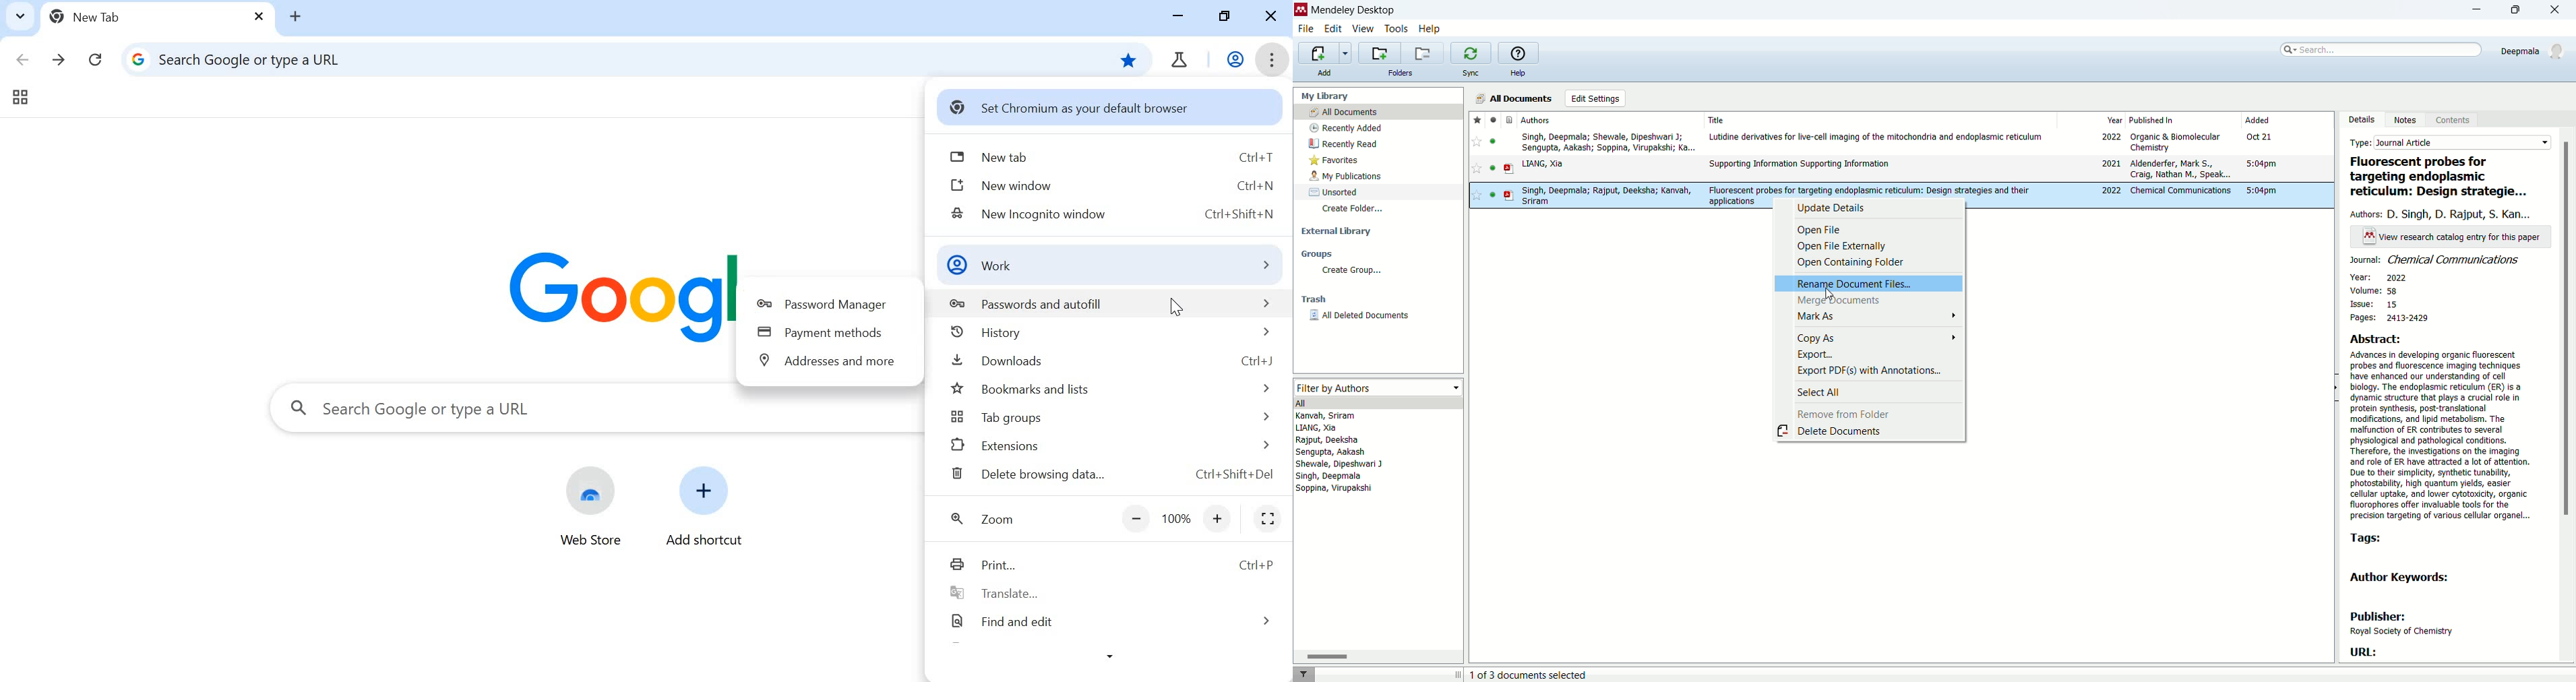 The image size is (2576, 700). What do you see at coordinates (2262, 138) in the screenshot?
I see `Oct 21` at bounding box center [2262, 138].